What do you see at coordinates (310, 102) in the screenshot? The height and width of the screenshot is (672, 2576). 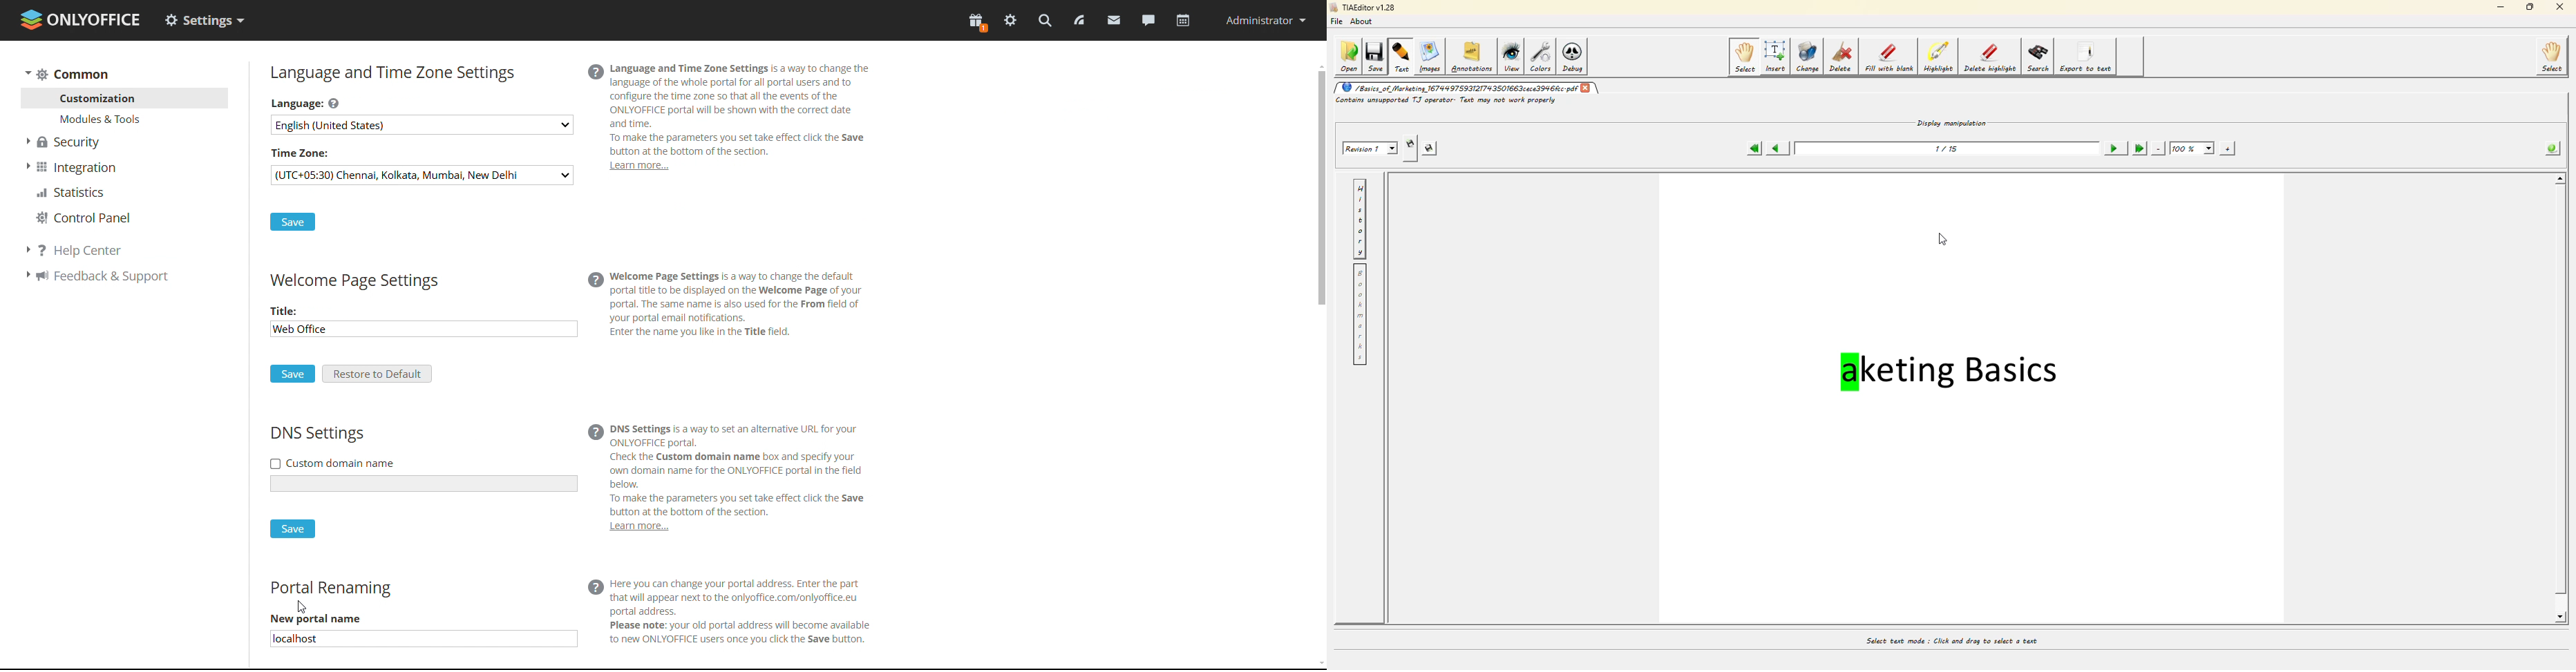 I see `Language:` at bounding box center [310, 102].